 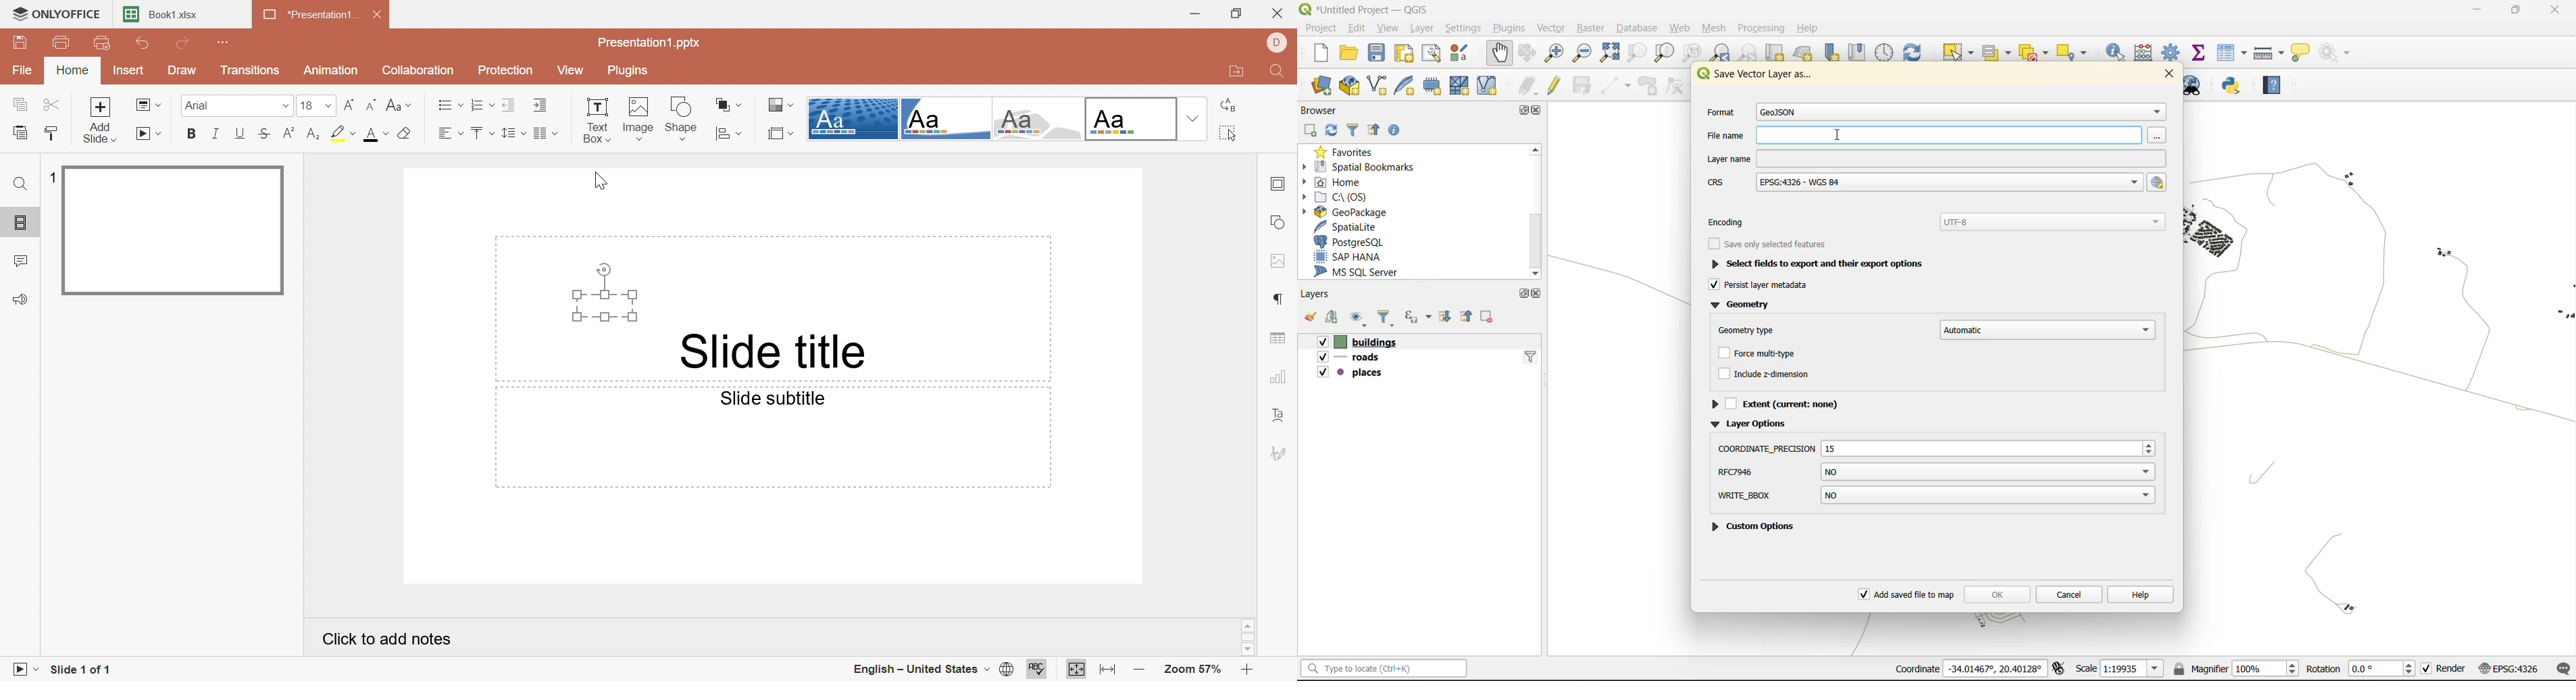 I want to click on Horizontal align, so click(x=448, y=133).